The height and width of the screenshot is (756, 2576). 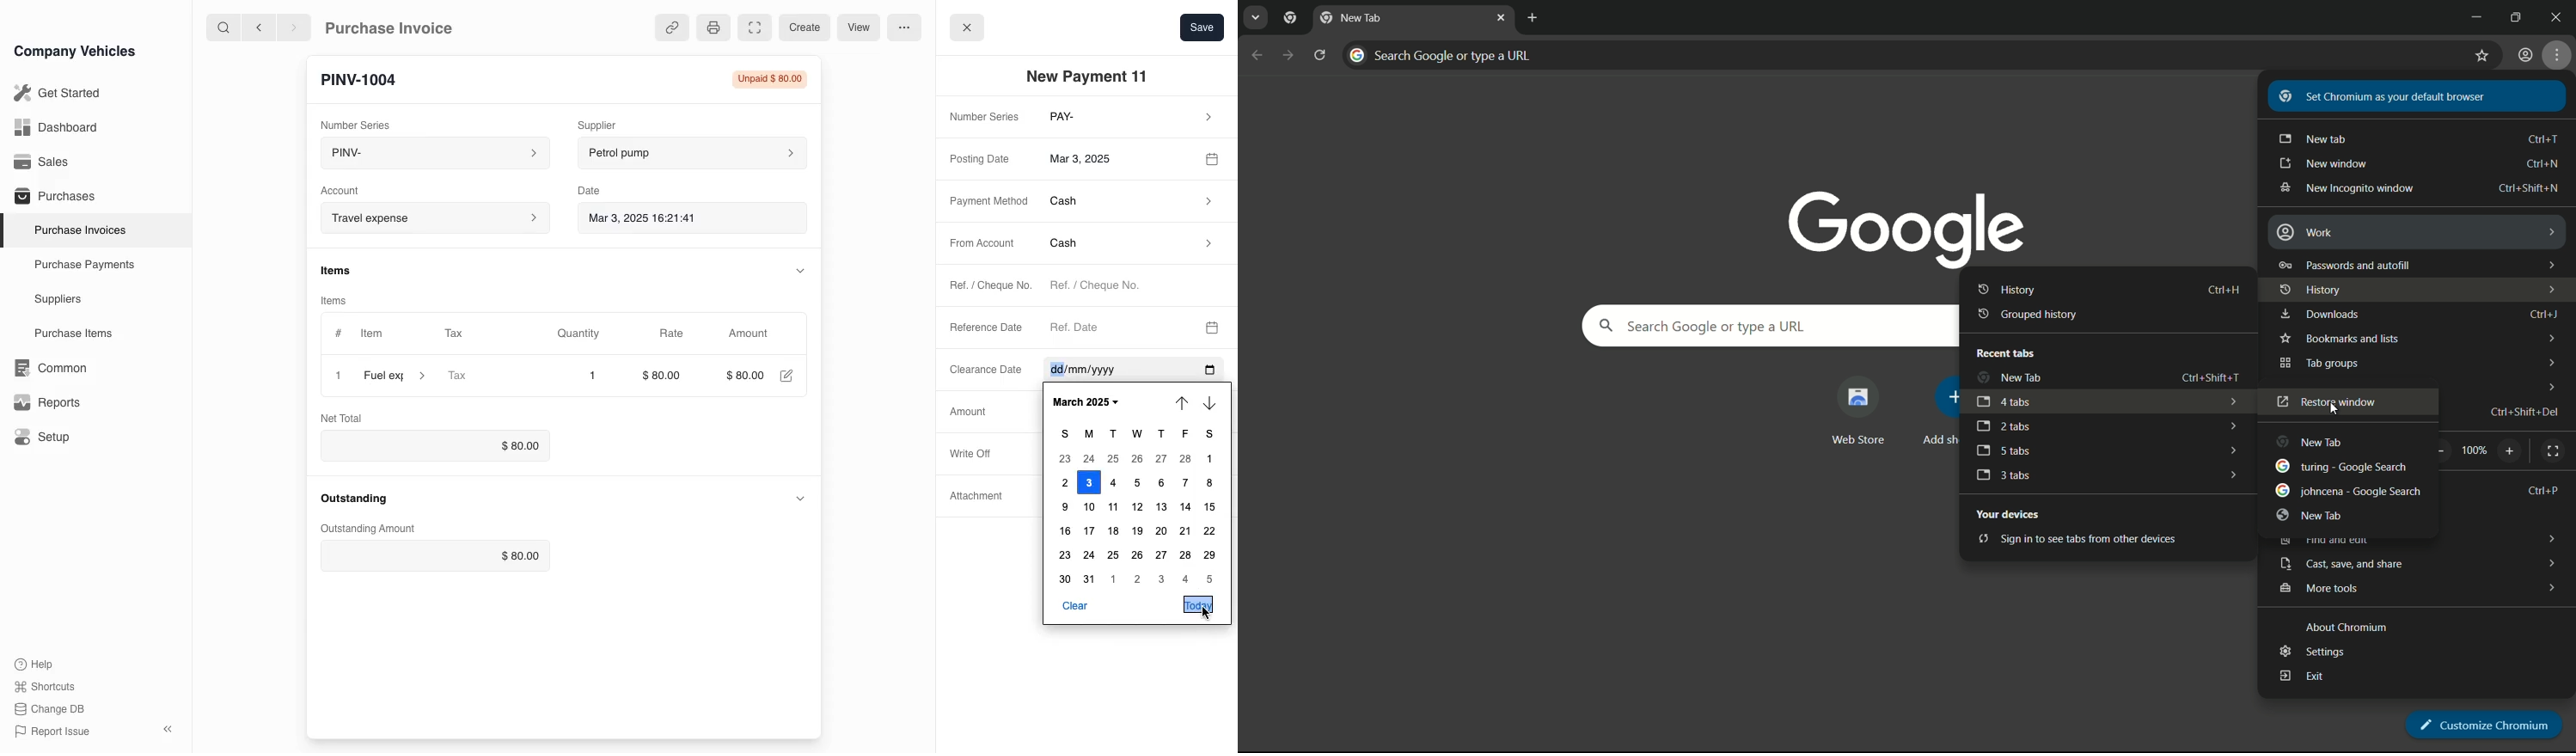 I want to click on Item, so click(x=360, y=334).